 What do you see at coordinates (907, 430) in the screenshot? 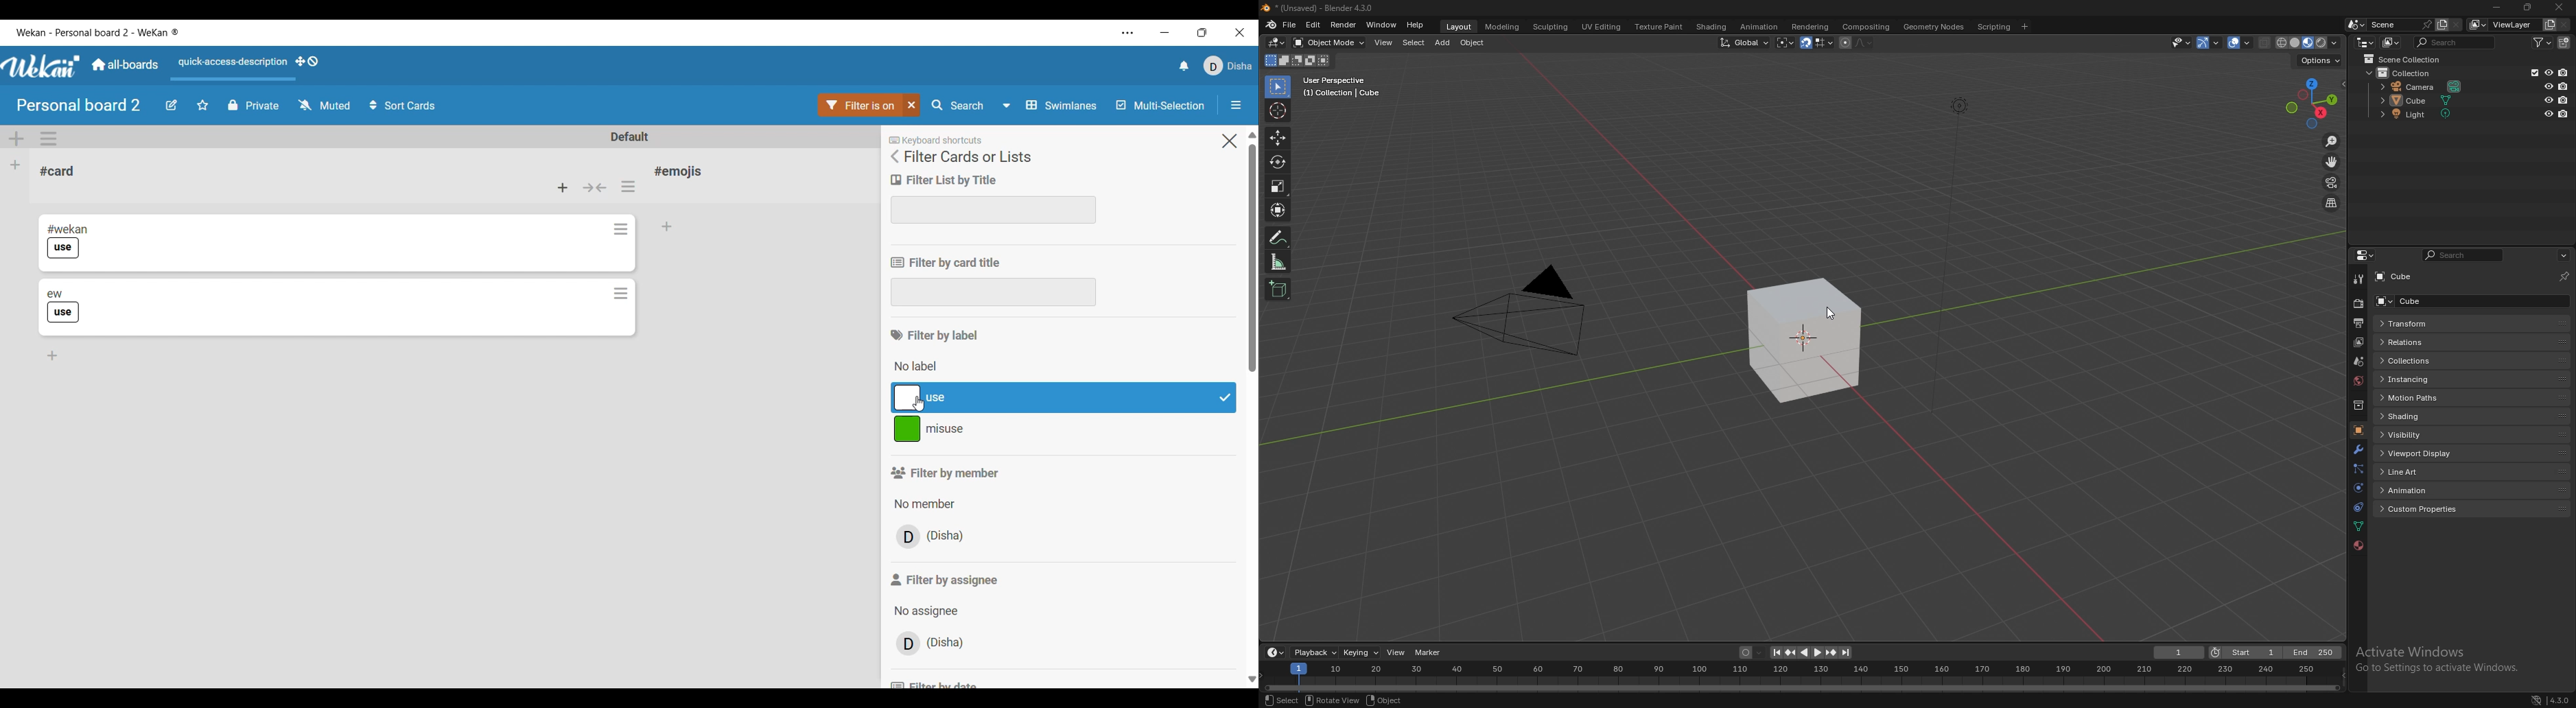
I see `color` at bounding box center [907, 430].